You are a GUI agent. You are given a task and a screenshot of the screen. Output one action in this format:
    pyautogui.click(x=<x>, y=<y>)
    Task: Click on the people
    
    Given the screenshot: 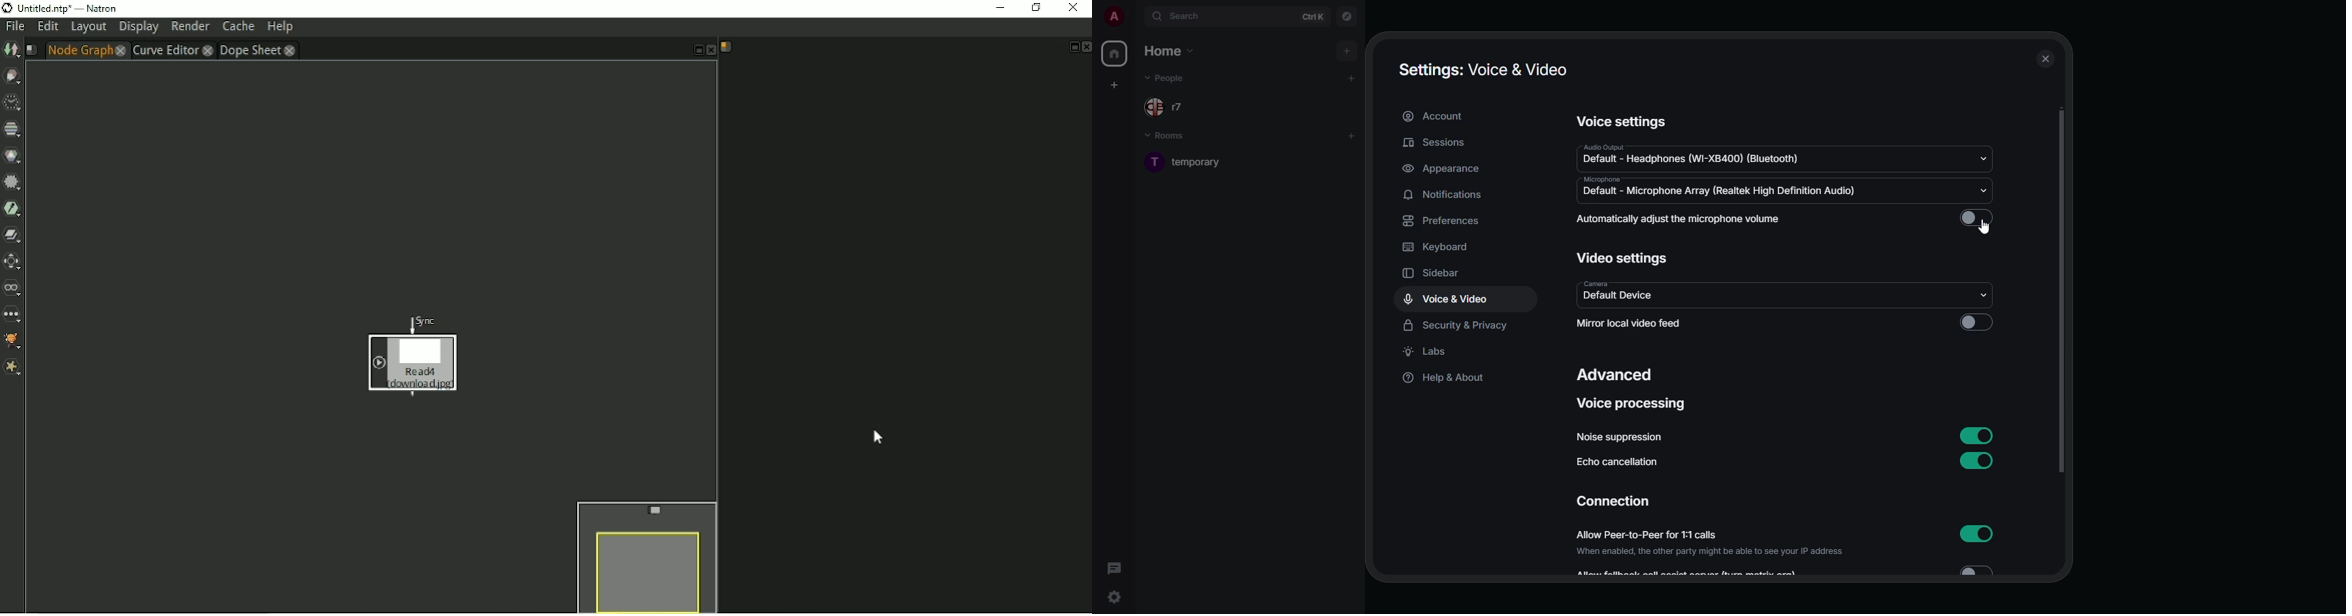 What is the action you would take?
    pyautogui.click(x=1172, y=78)
    